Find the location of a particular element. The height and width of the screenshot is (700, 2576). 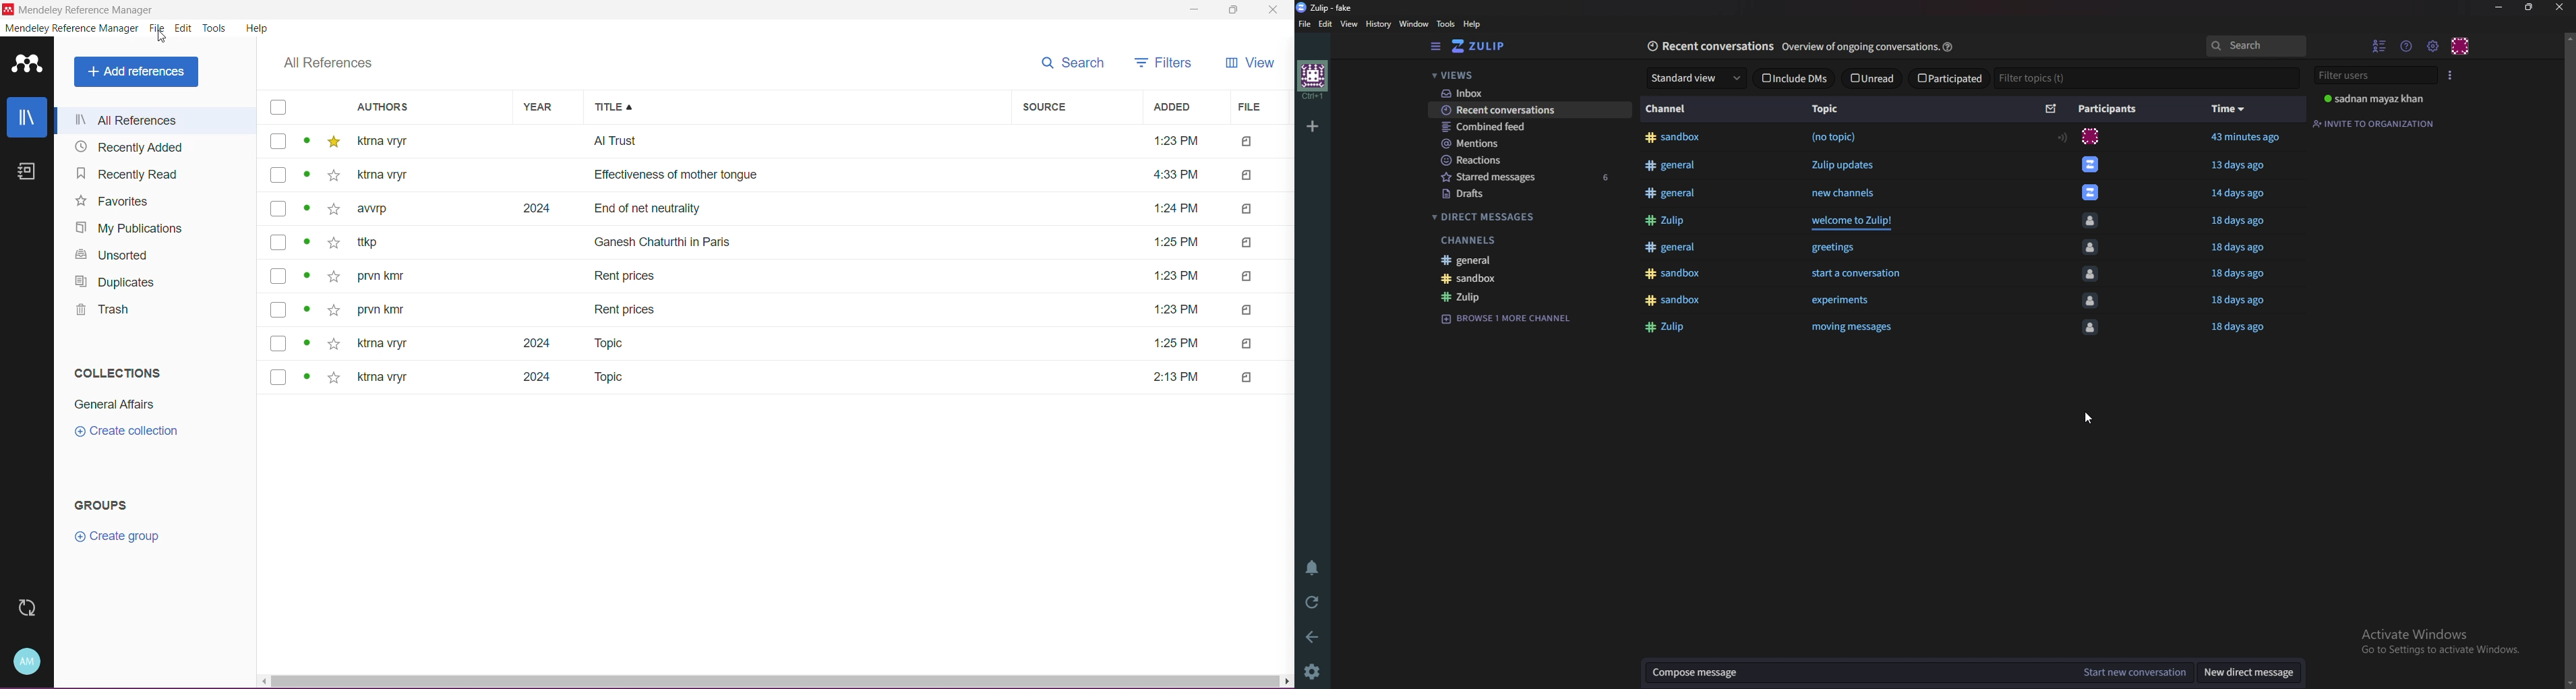

Help is located at coordinates (253, 27).